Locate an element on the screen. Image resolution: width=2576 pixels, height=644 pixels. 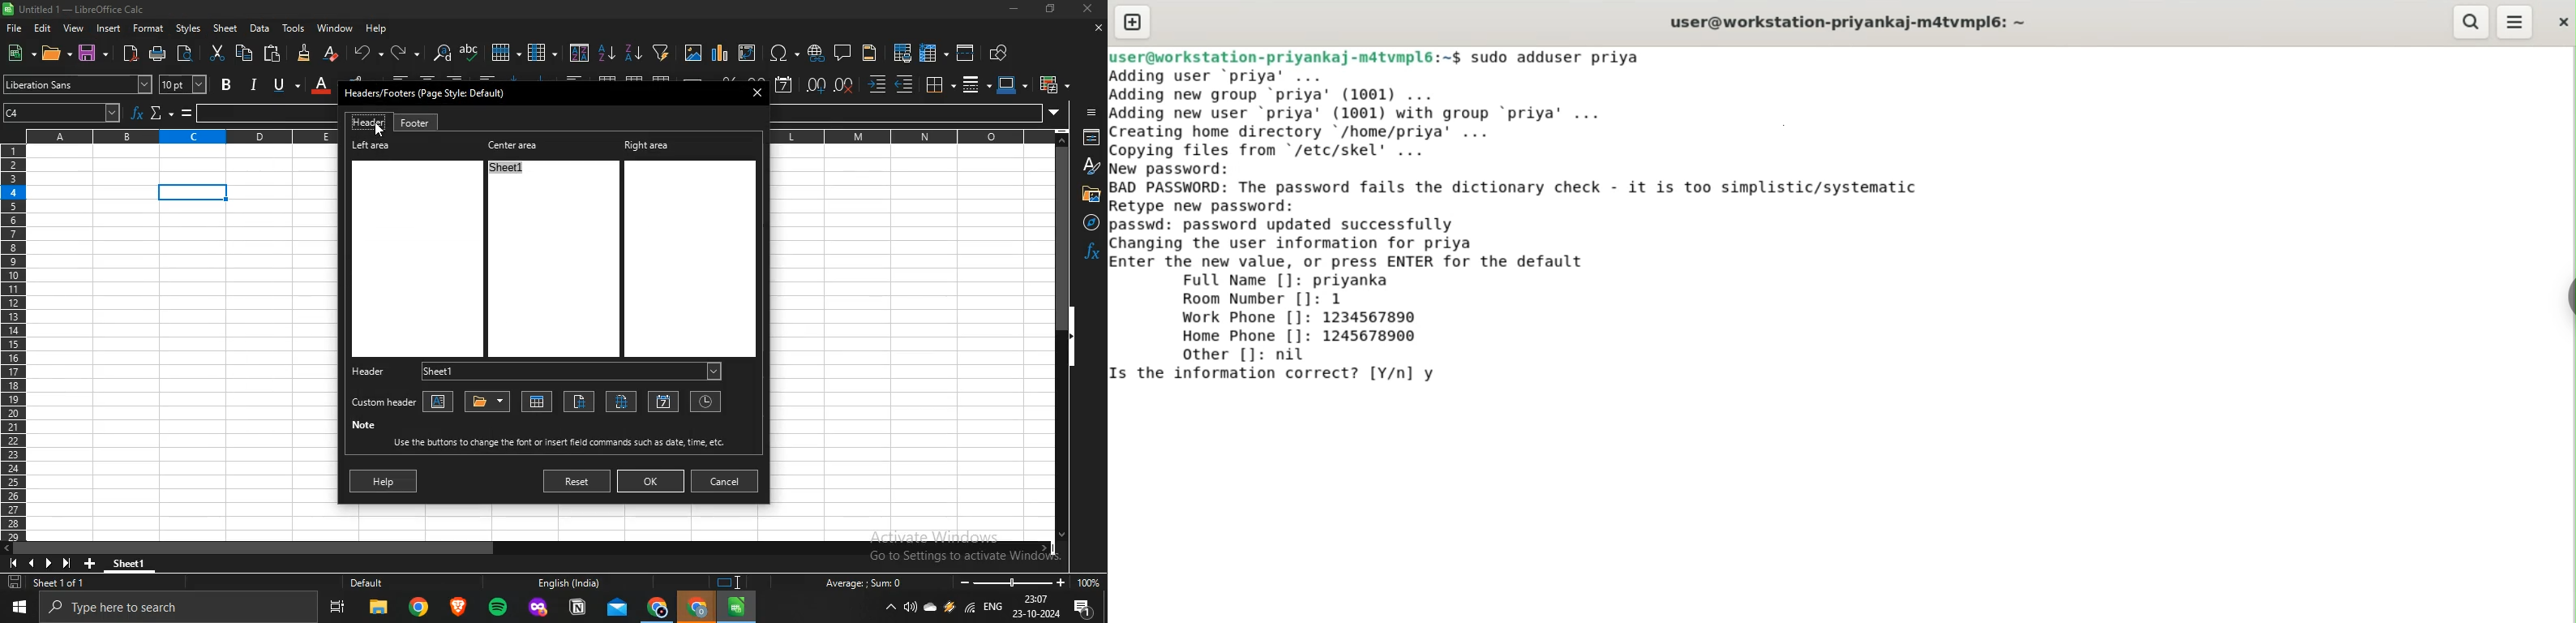
text attributes is located at coordinates (440, 402).